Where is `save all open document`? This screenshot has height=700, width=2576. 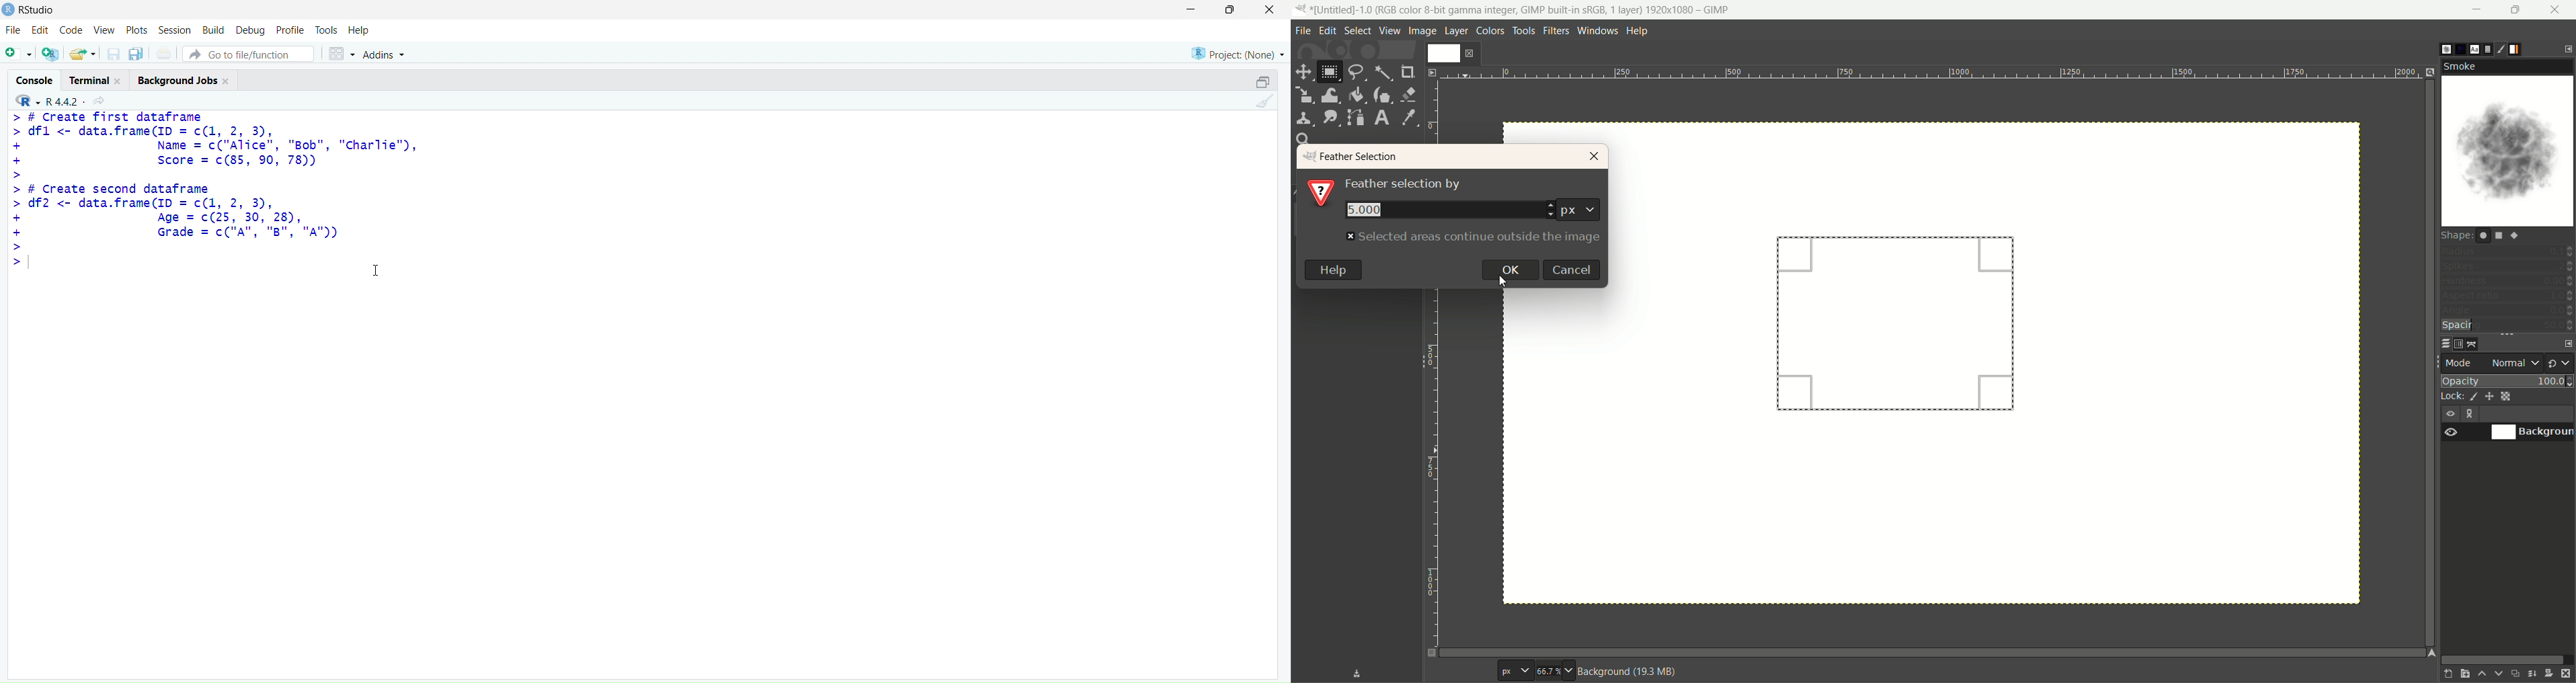 save all open document is located at coordinates (137, 54).